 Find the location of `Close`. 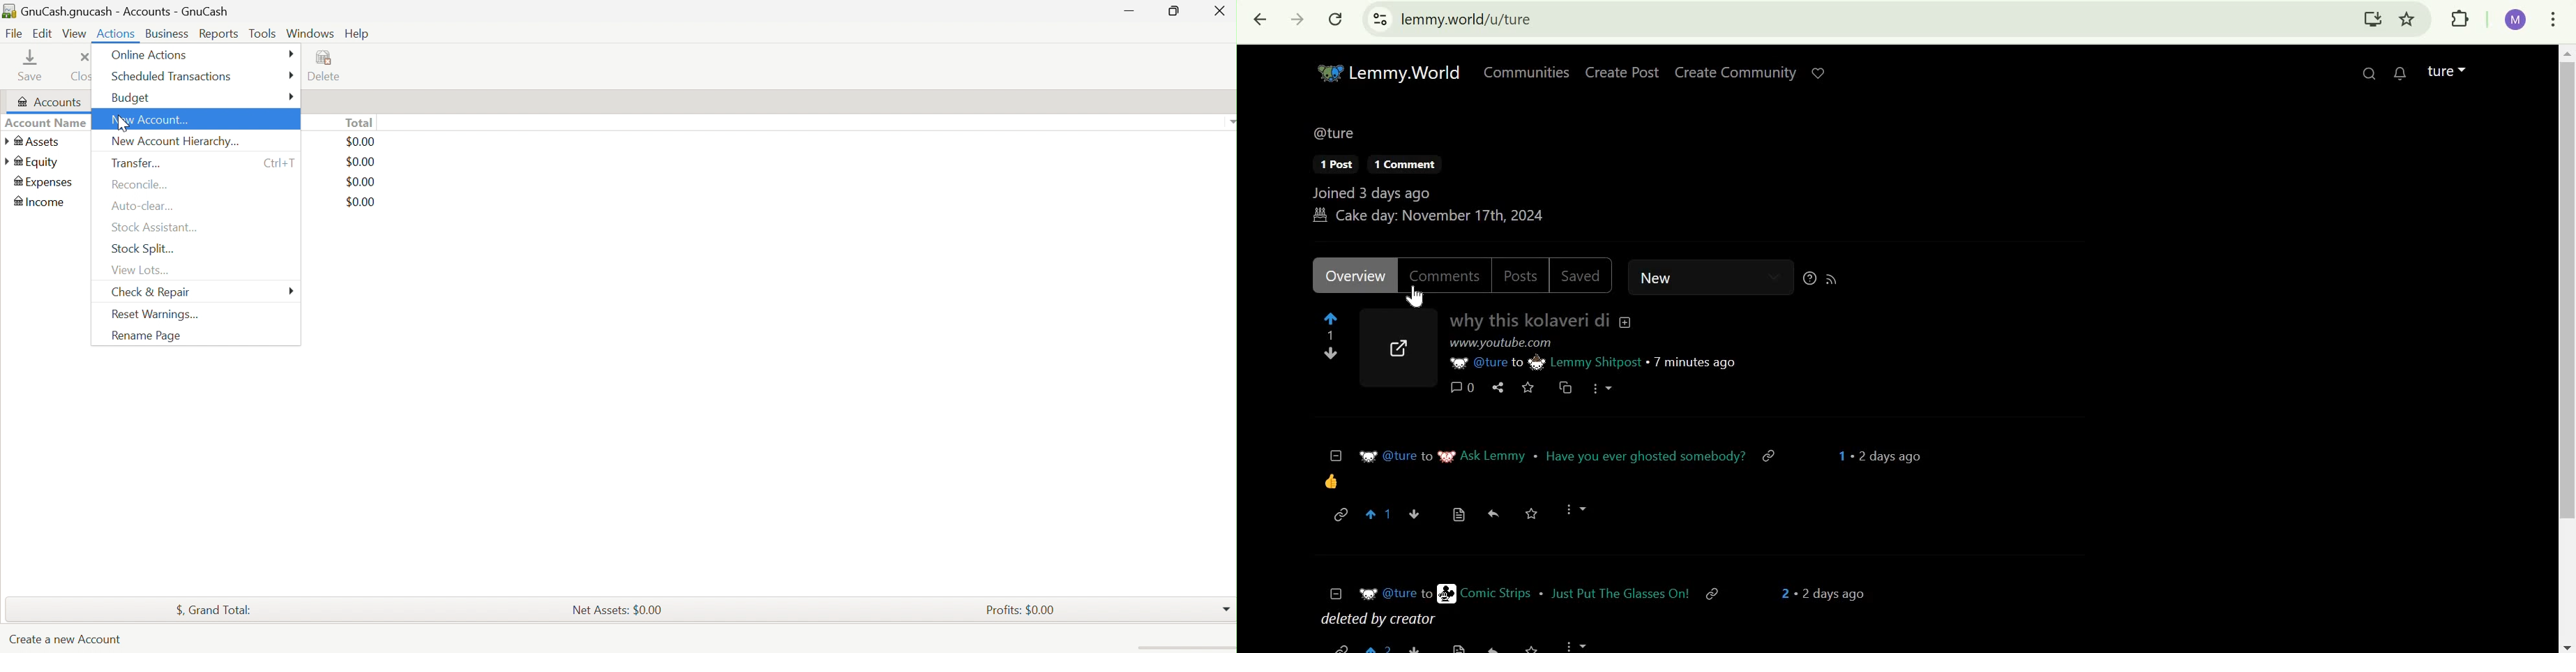

Close is located at coordinates (1220, 13).